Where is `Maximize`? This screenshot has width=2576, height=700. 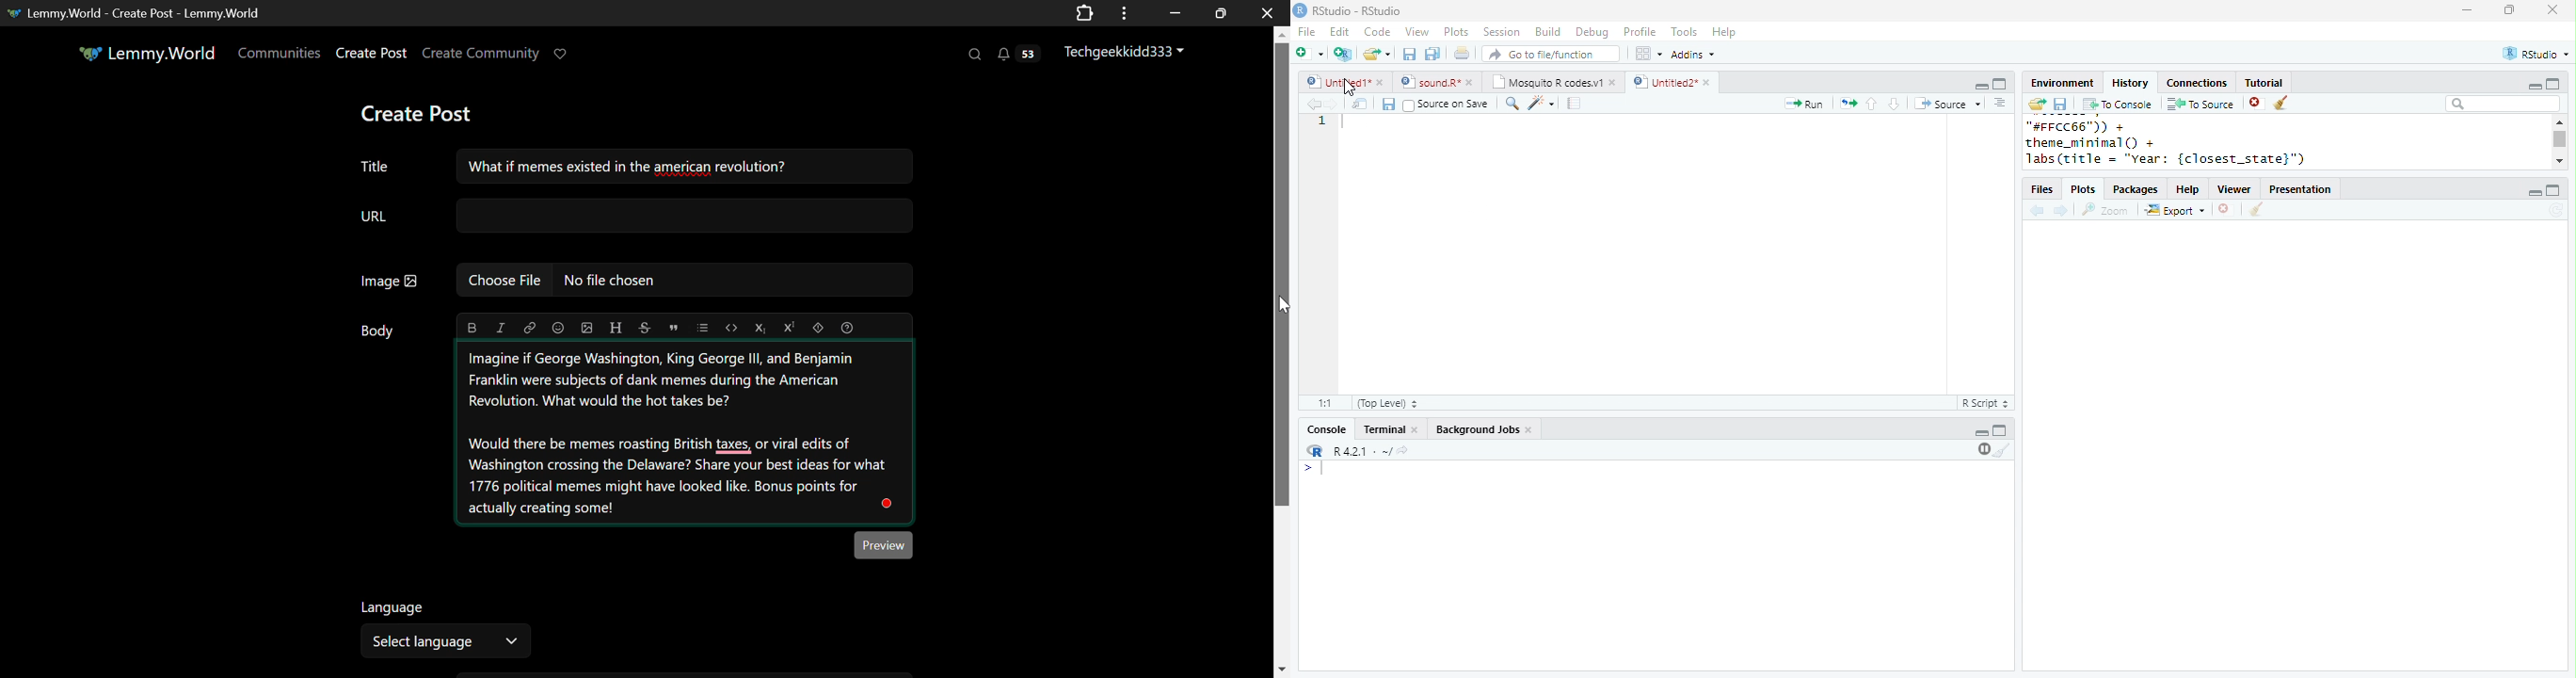
Maximize is located at coordinates (2000, 430).